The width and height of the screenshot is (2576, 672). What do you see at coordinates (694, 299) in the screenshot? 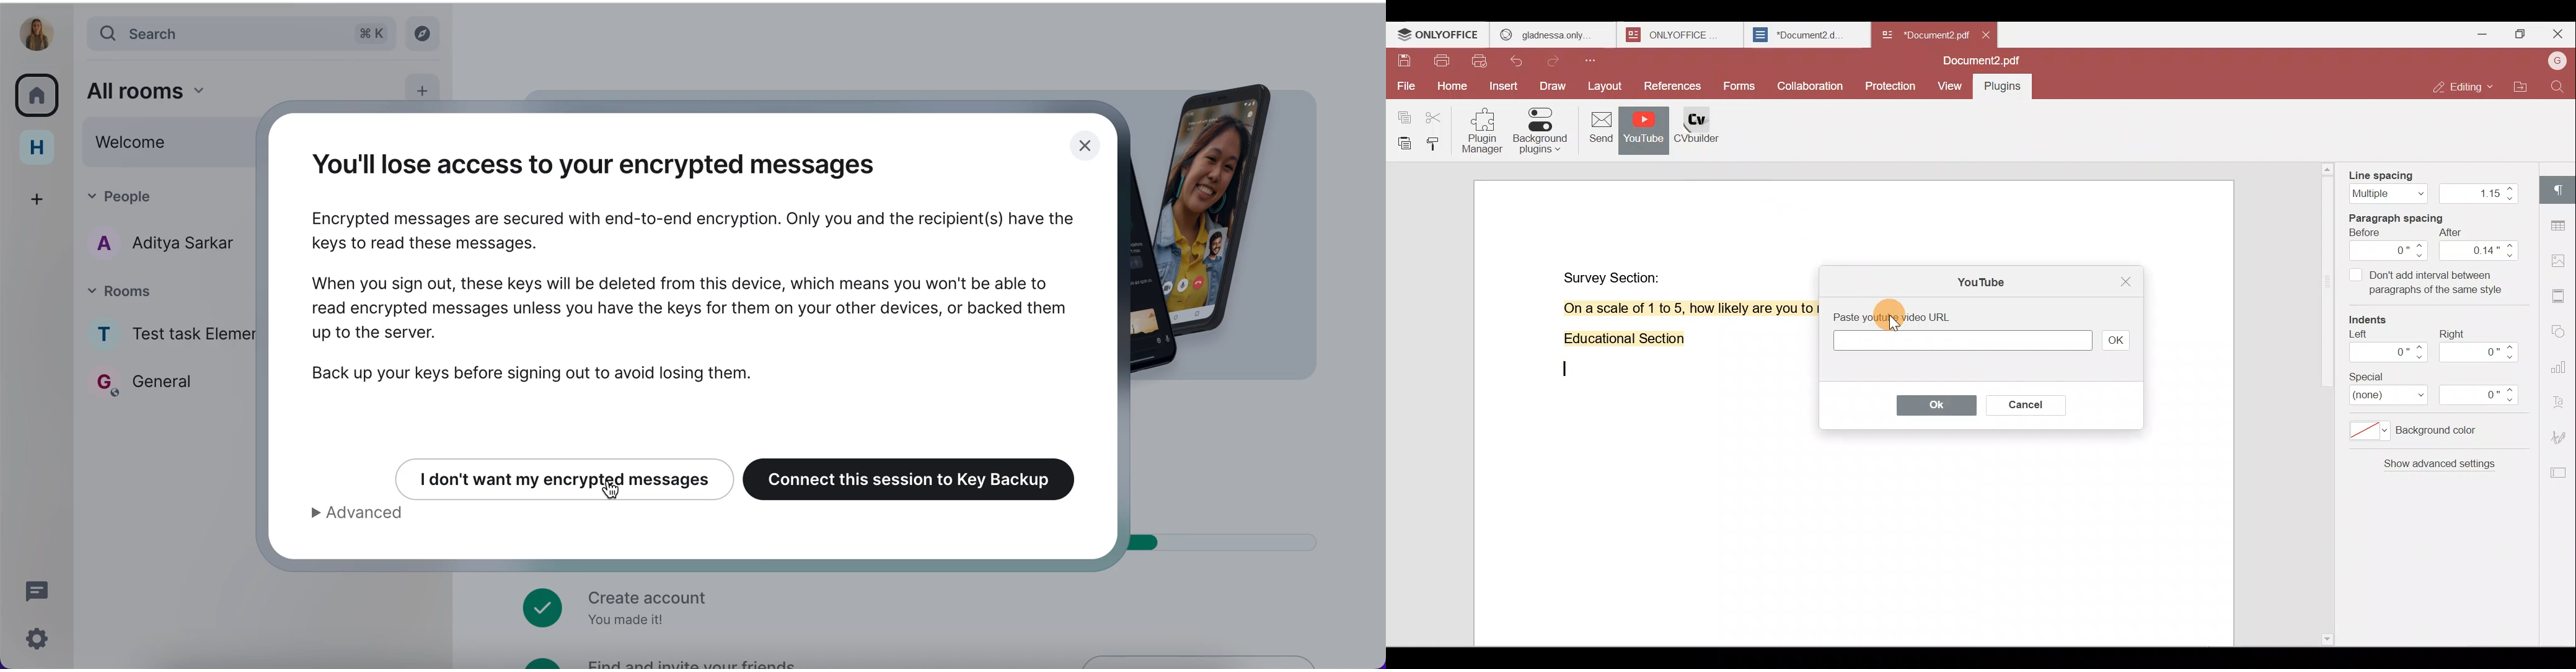
I see `Encrypted messages are secured with end-to-end encryption. Only you and the recipient(s) have the
keys to read these messages.

When you sign out, these keys will be deleted from this device, which means you won't be able to
read encrypted messages unless you have the keys for them on your other devices, or backed them
up to the server.

Back up your keys before signing out to avoid losing them.` at bounding box center [694, 299].